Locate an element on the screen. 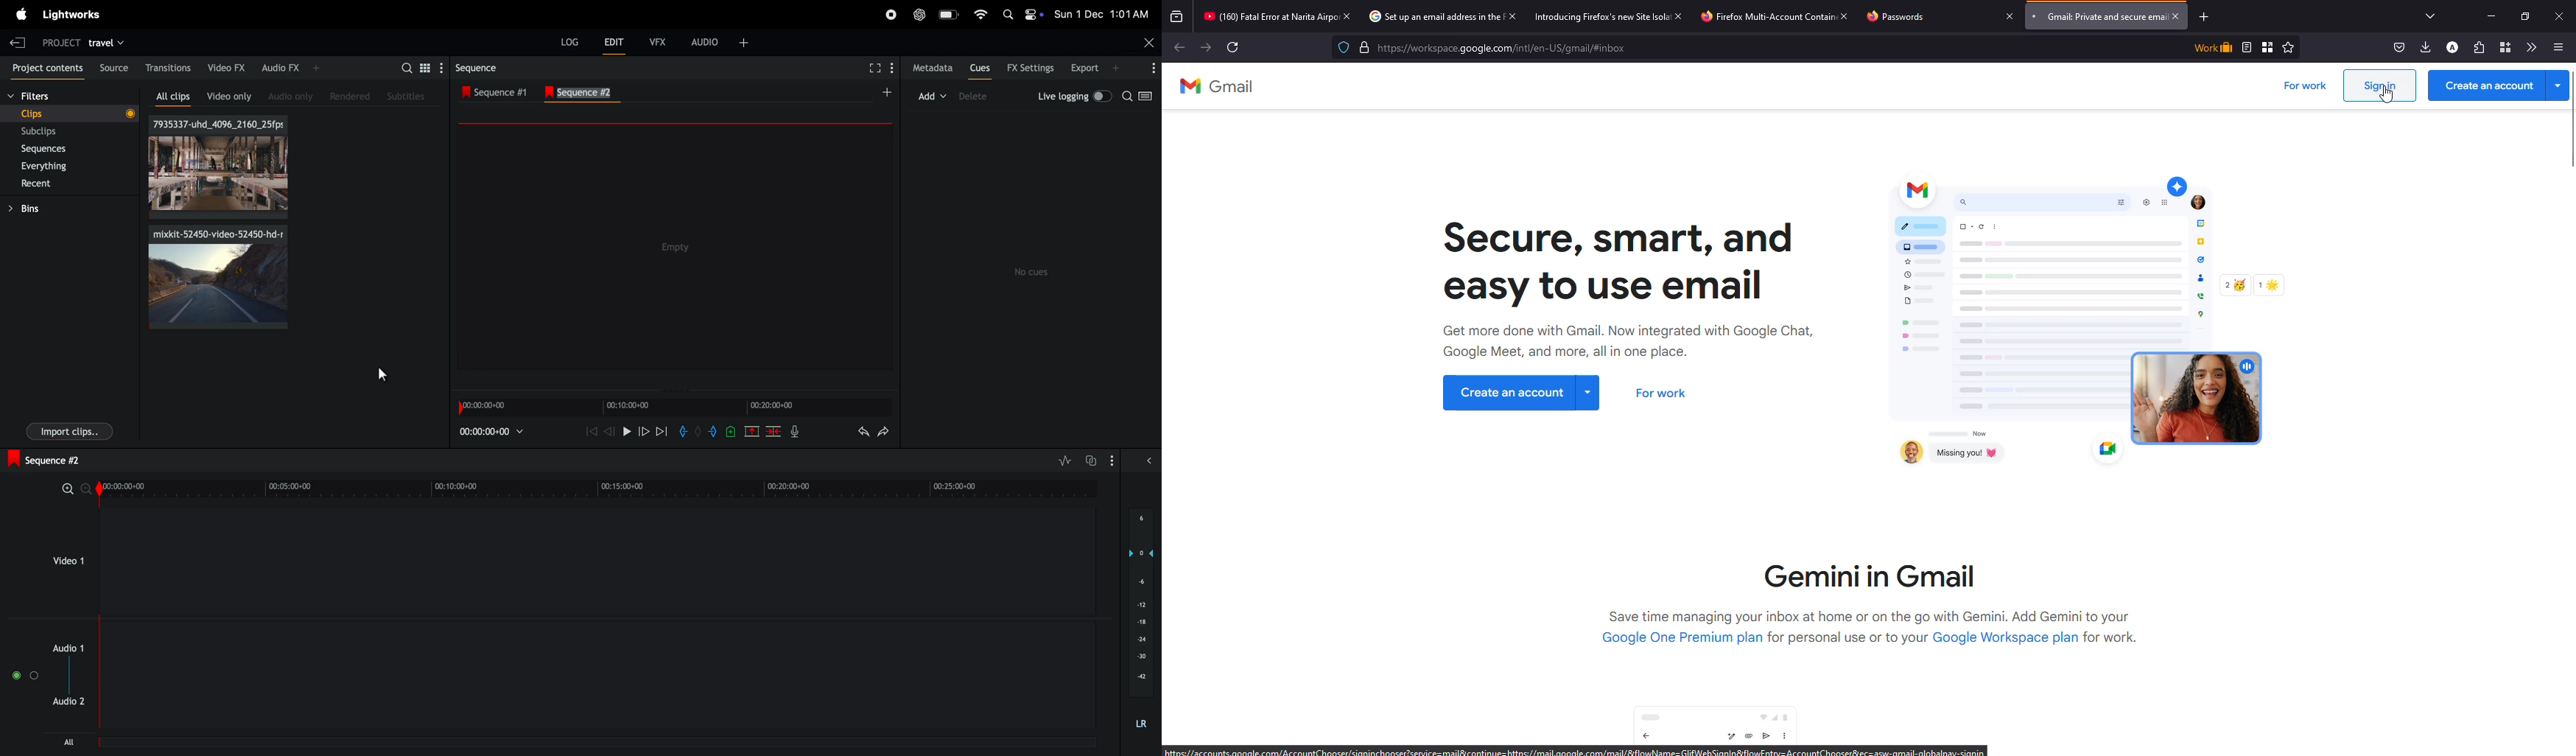 Image resolution: width=2576 pixels, height=756 pixels. add cue to current position is located at coordinates (731, 434).